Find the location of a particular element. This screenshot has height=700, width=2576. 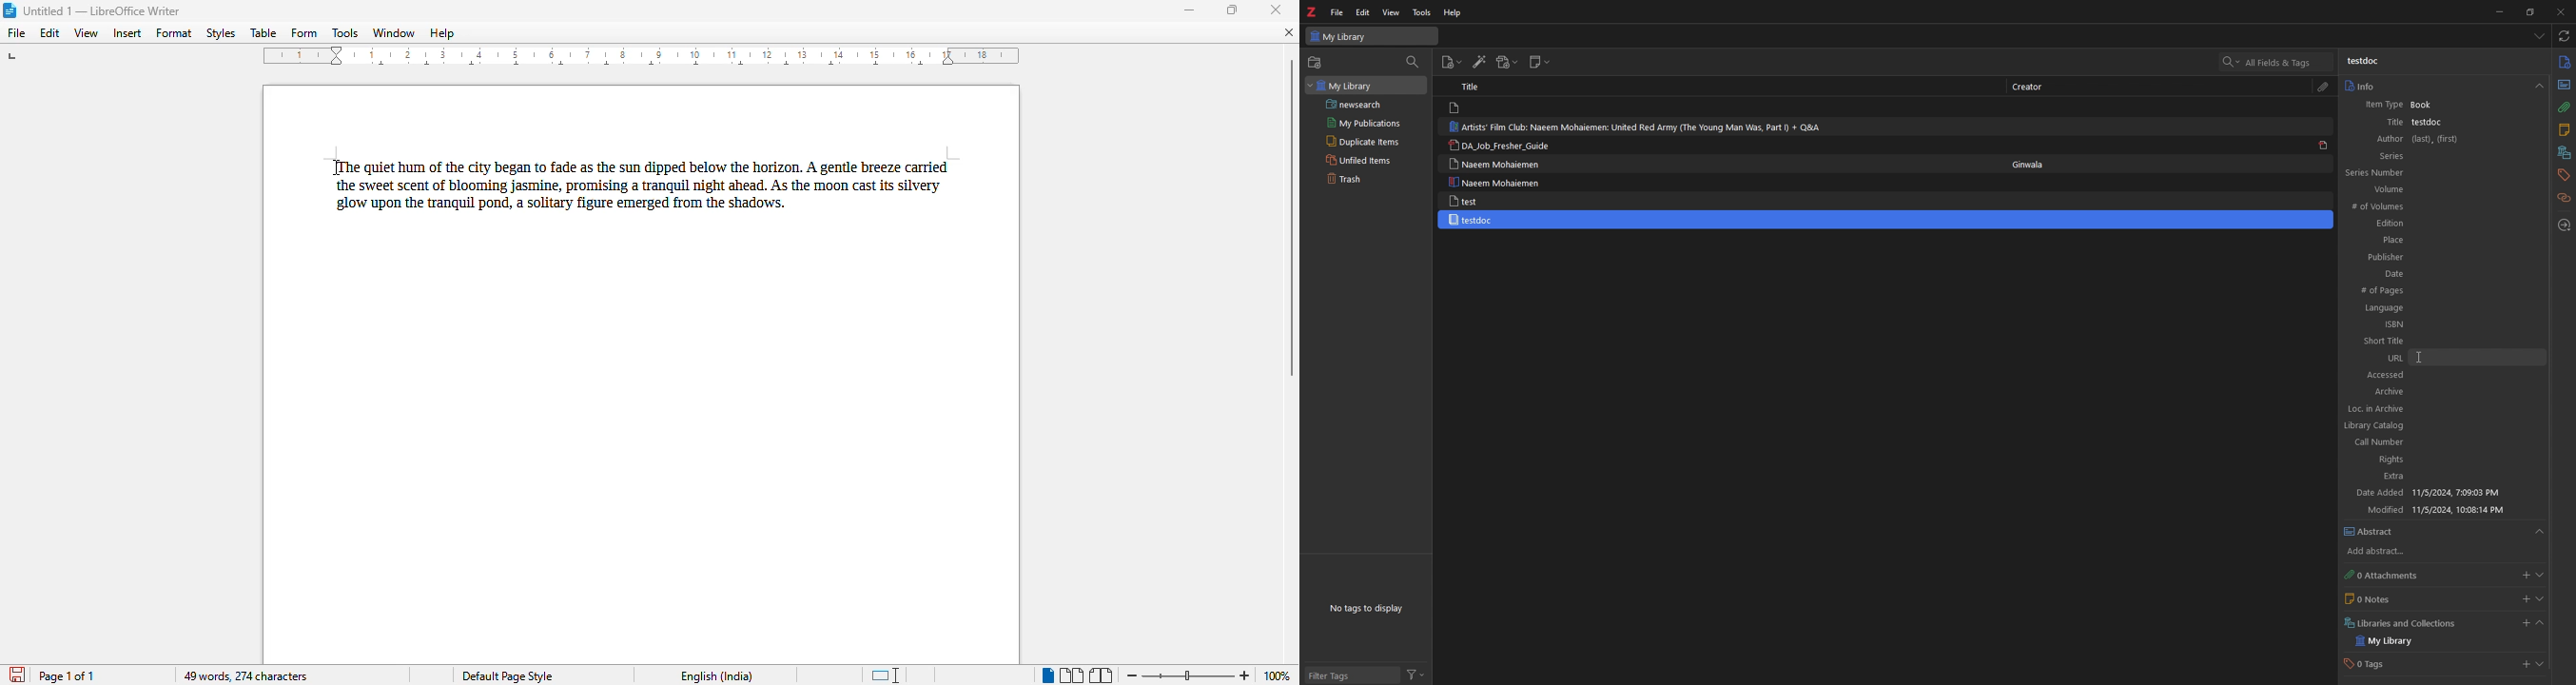

new collection is located at coordinates (1316, 63).